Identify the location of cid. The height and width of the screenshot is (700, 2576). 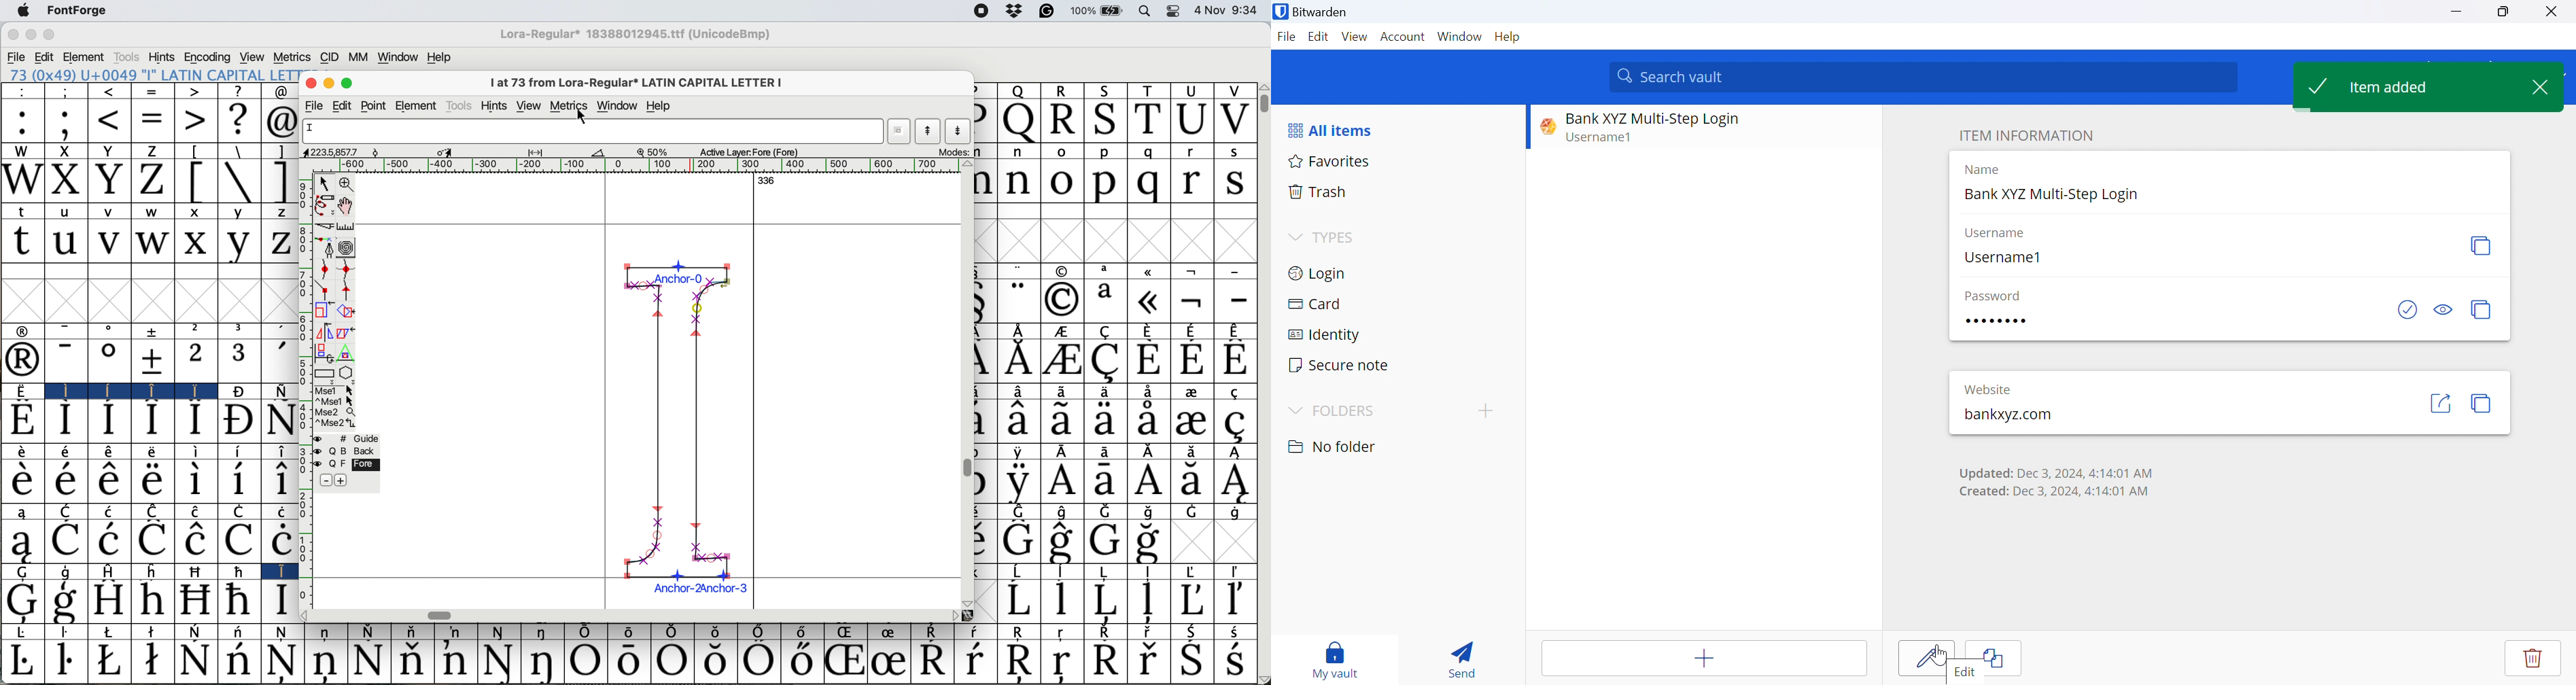
(328, 57).